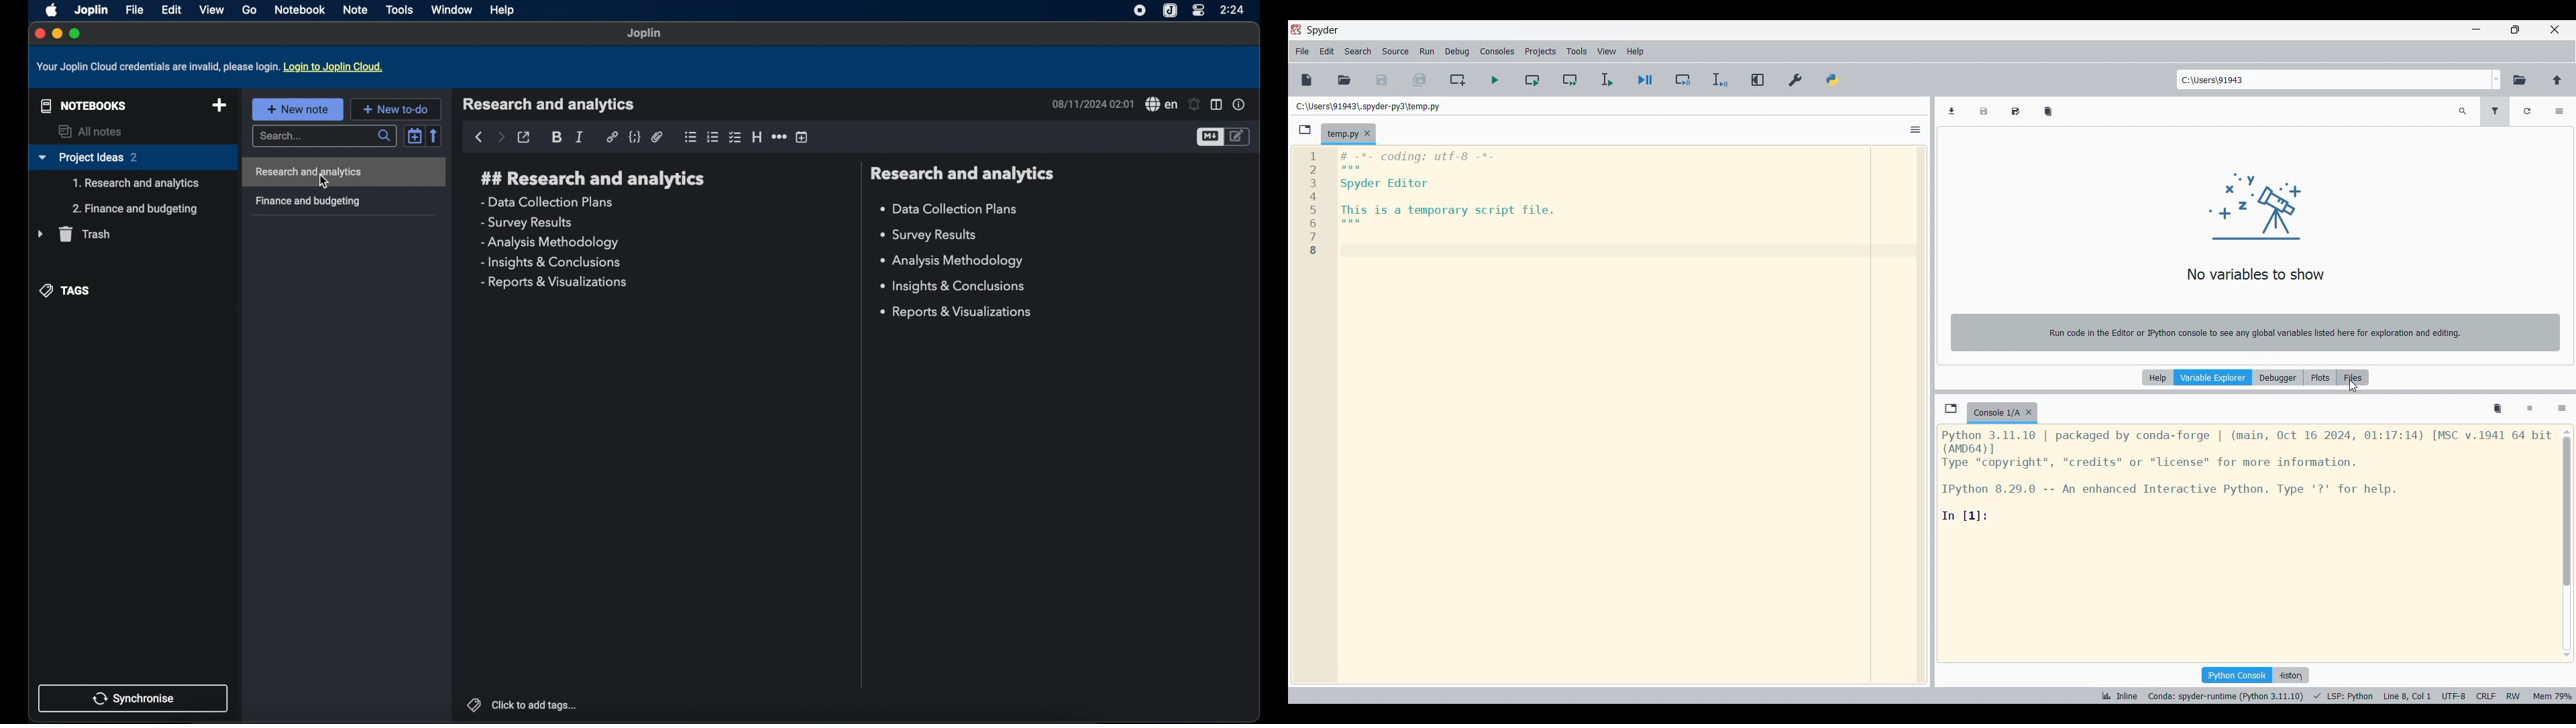 This screenshot has height=728, width=2576. Describe the element at coordinates (1382, 80) in the screenshot. I see `Save file` at that location.